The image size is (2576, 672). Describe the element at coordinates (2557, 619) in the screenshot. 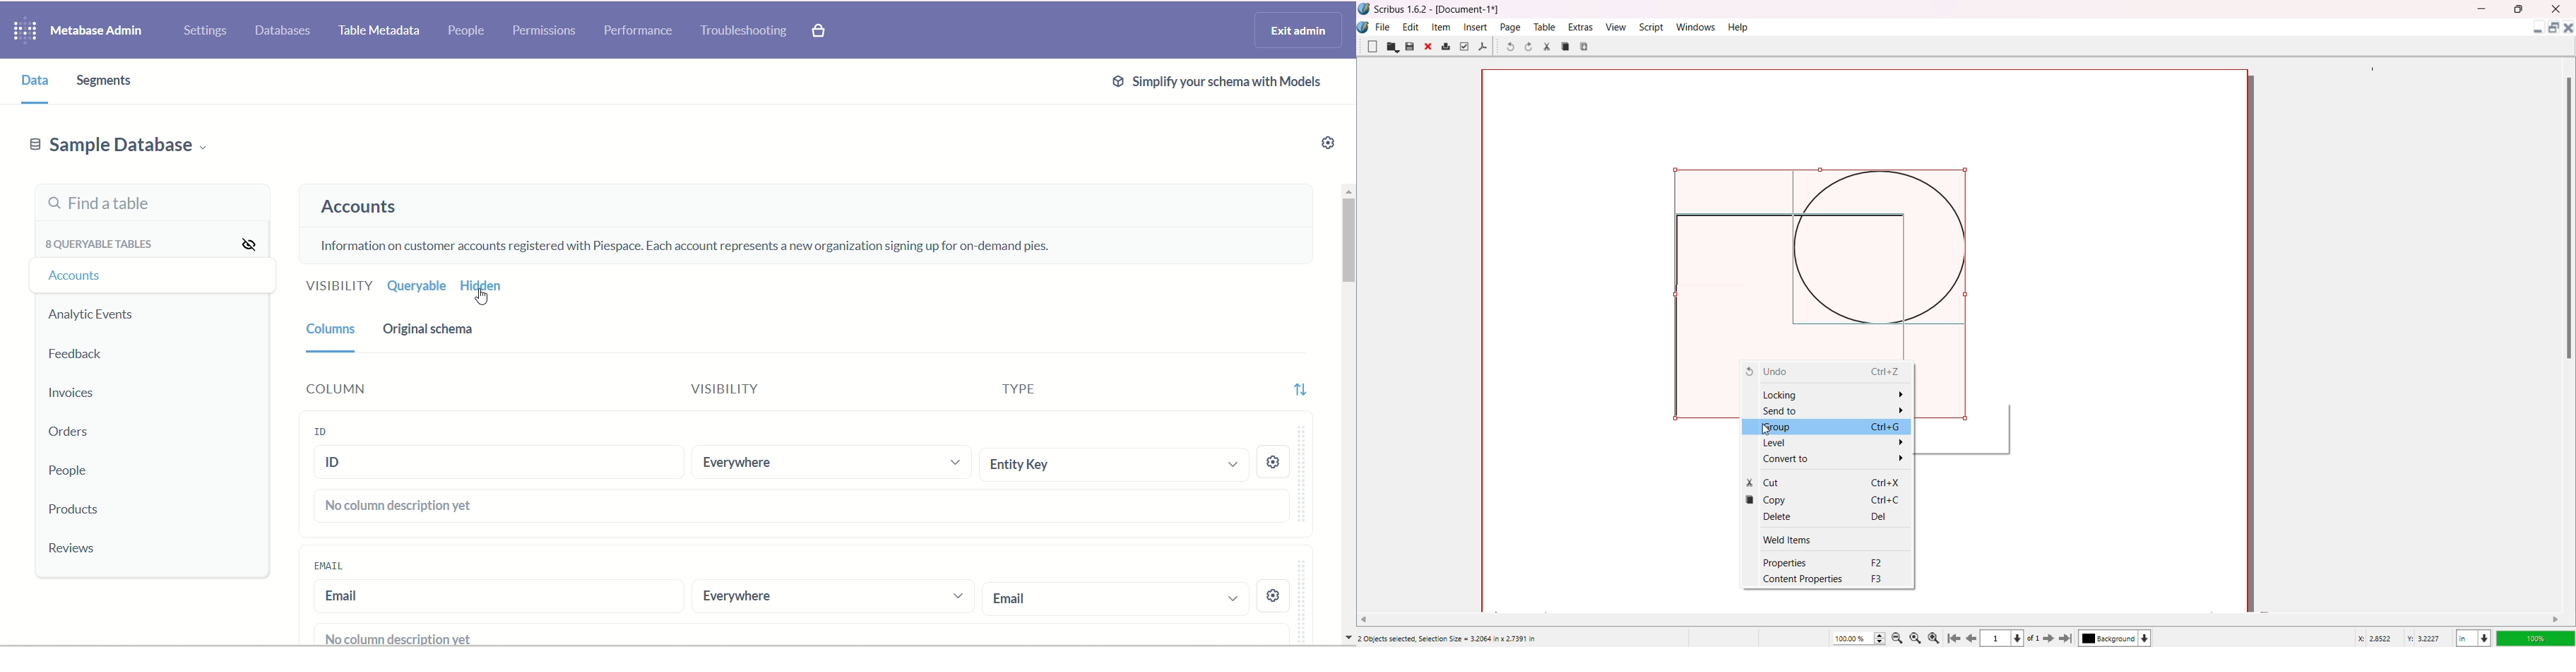

I see `Move right` at that location.